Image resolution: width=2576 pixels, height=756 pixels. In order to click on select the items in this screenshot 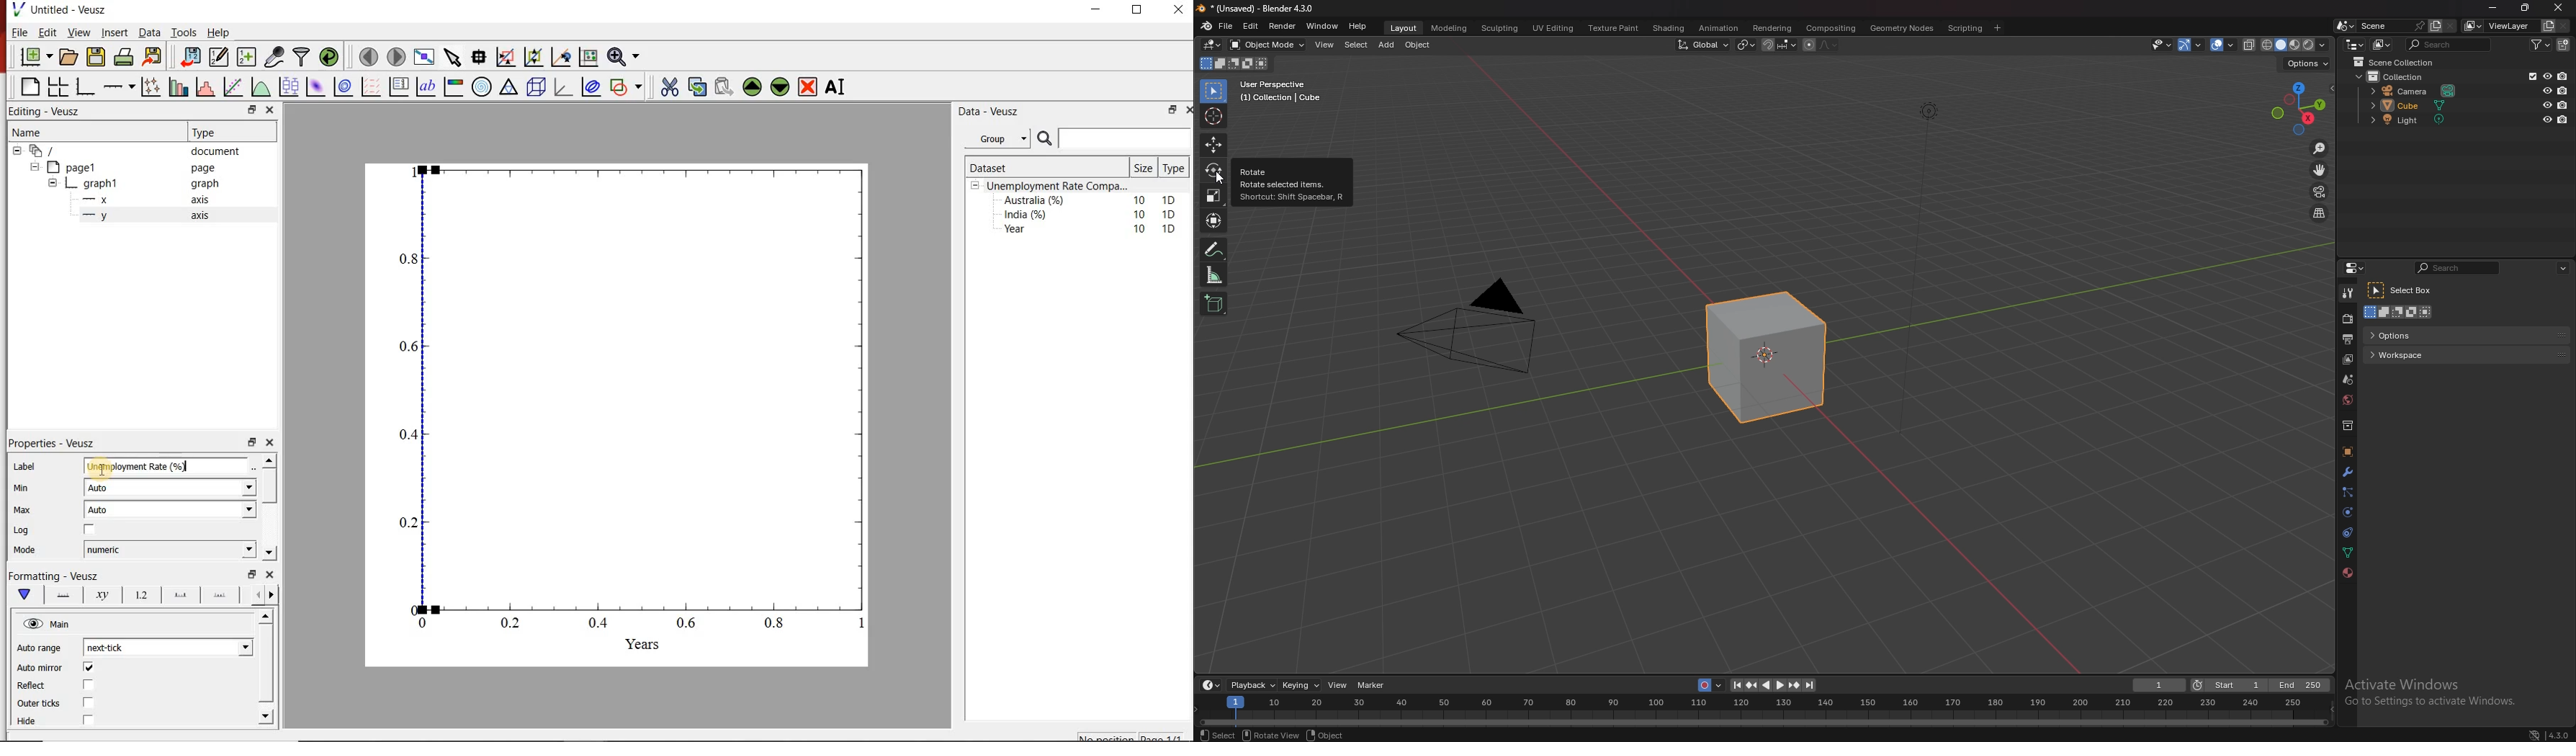, I will do `click(454, 55)`.